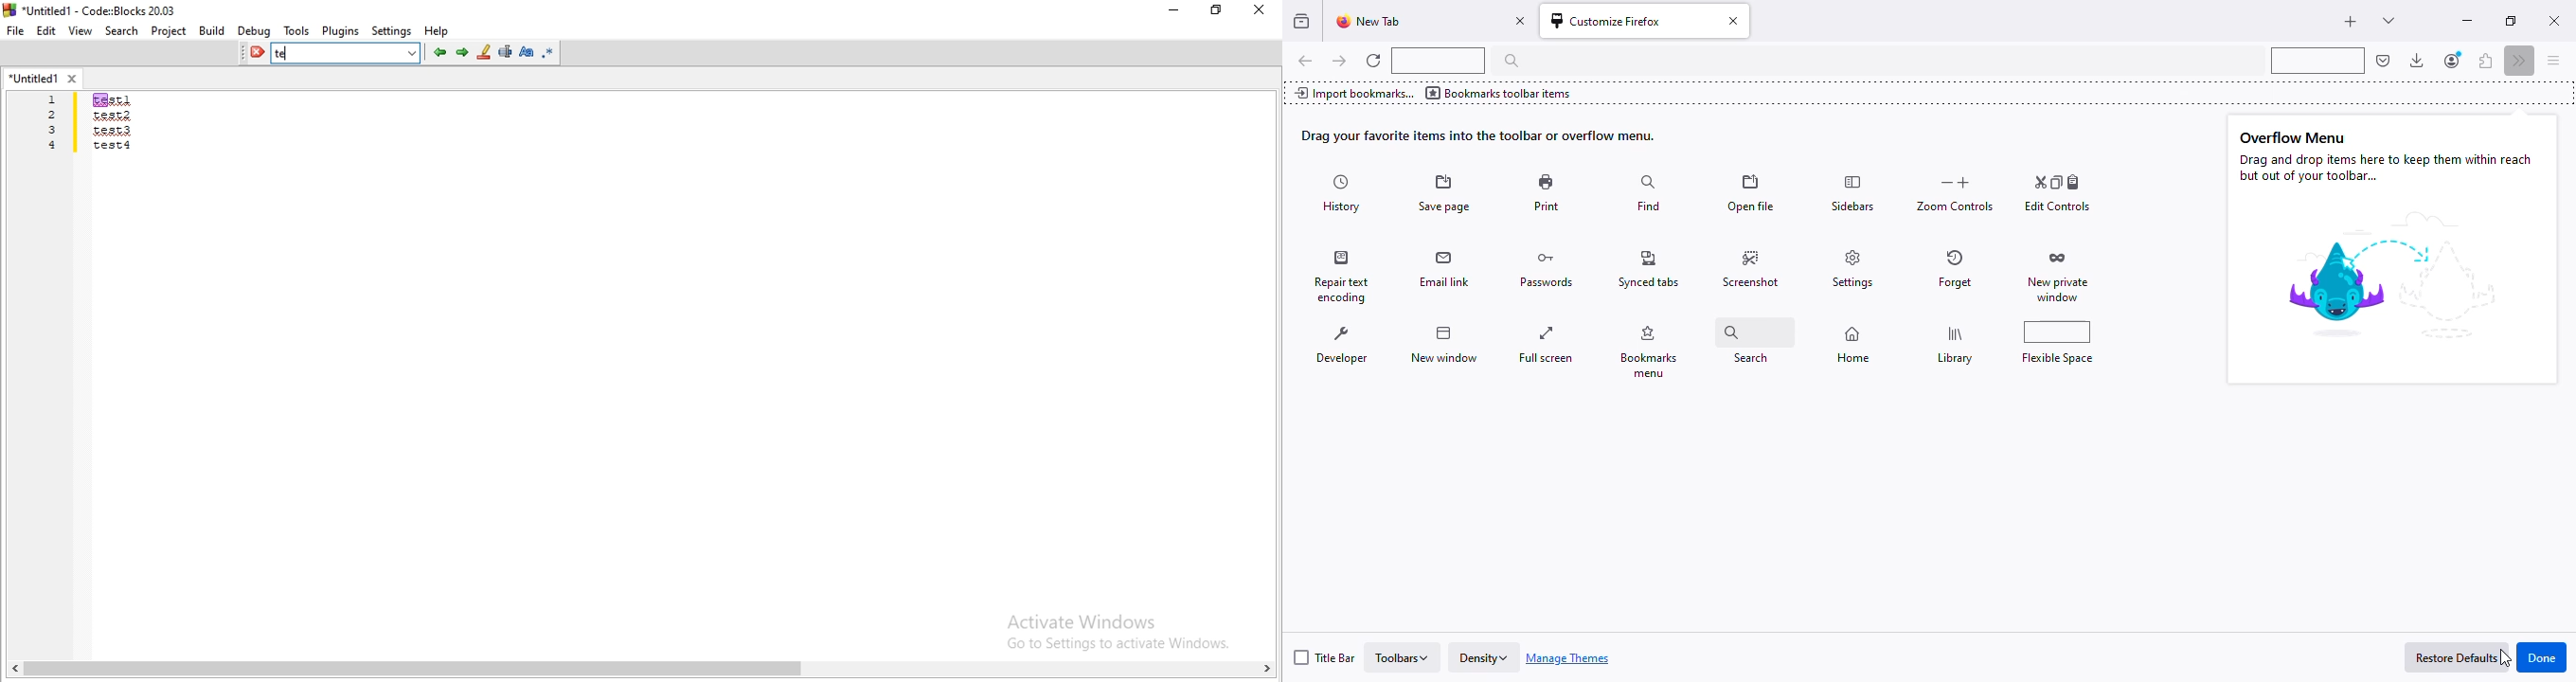  Describe the element at coordinates (1343, 344) in the screenshot. I see `developer` at that location.